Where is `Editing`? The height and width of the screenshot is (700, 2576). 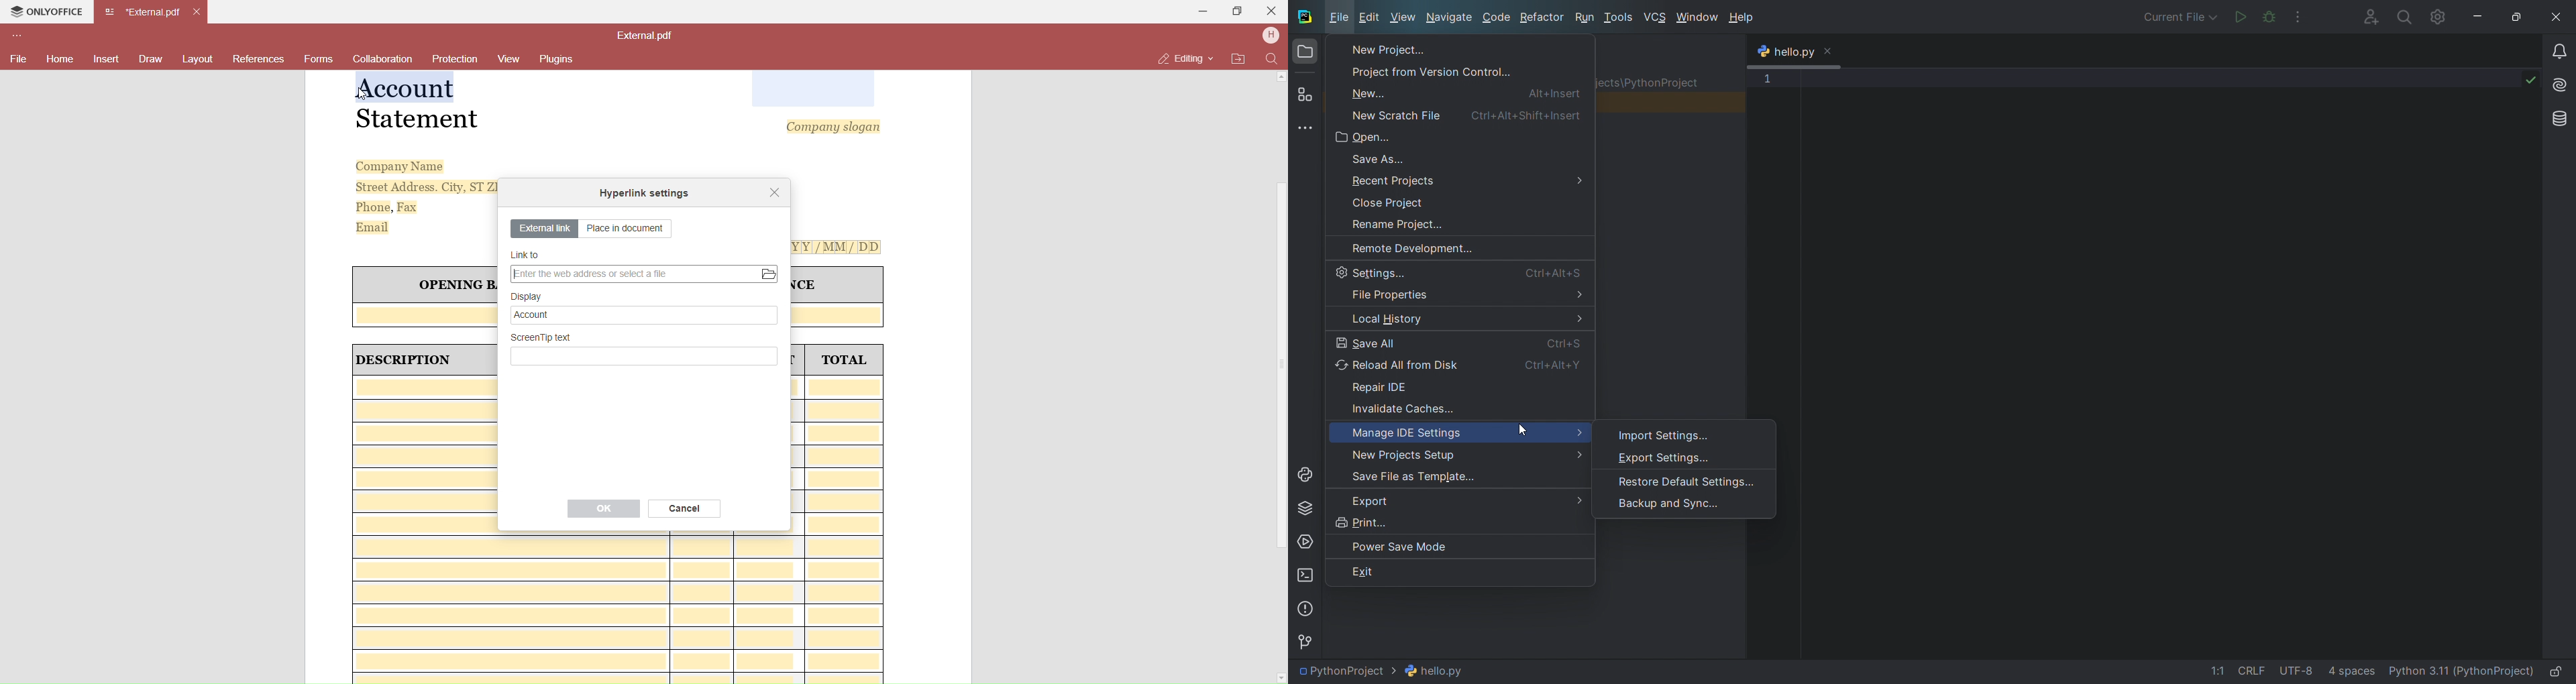
Editing is located at coordinates (1184, 59).